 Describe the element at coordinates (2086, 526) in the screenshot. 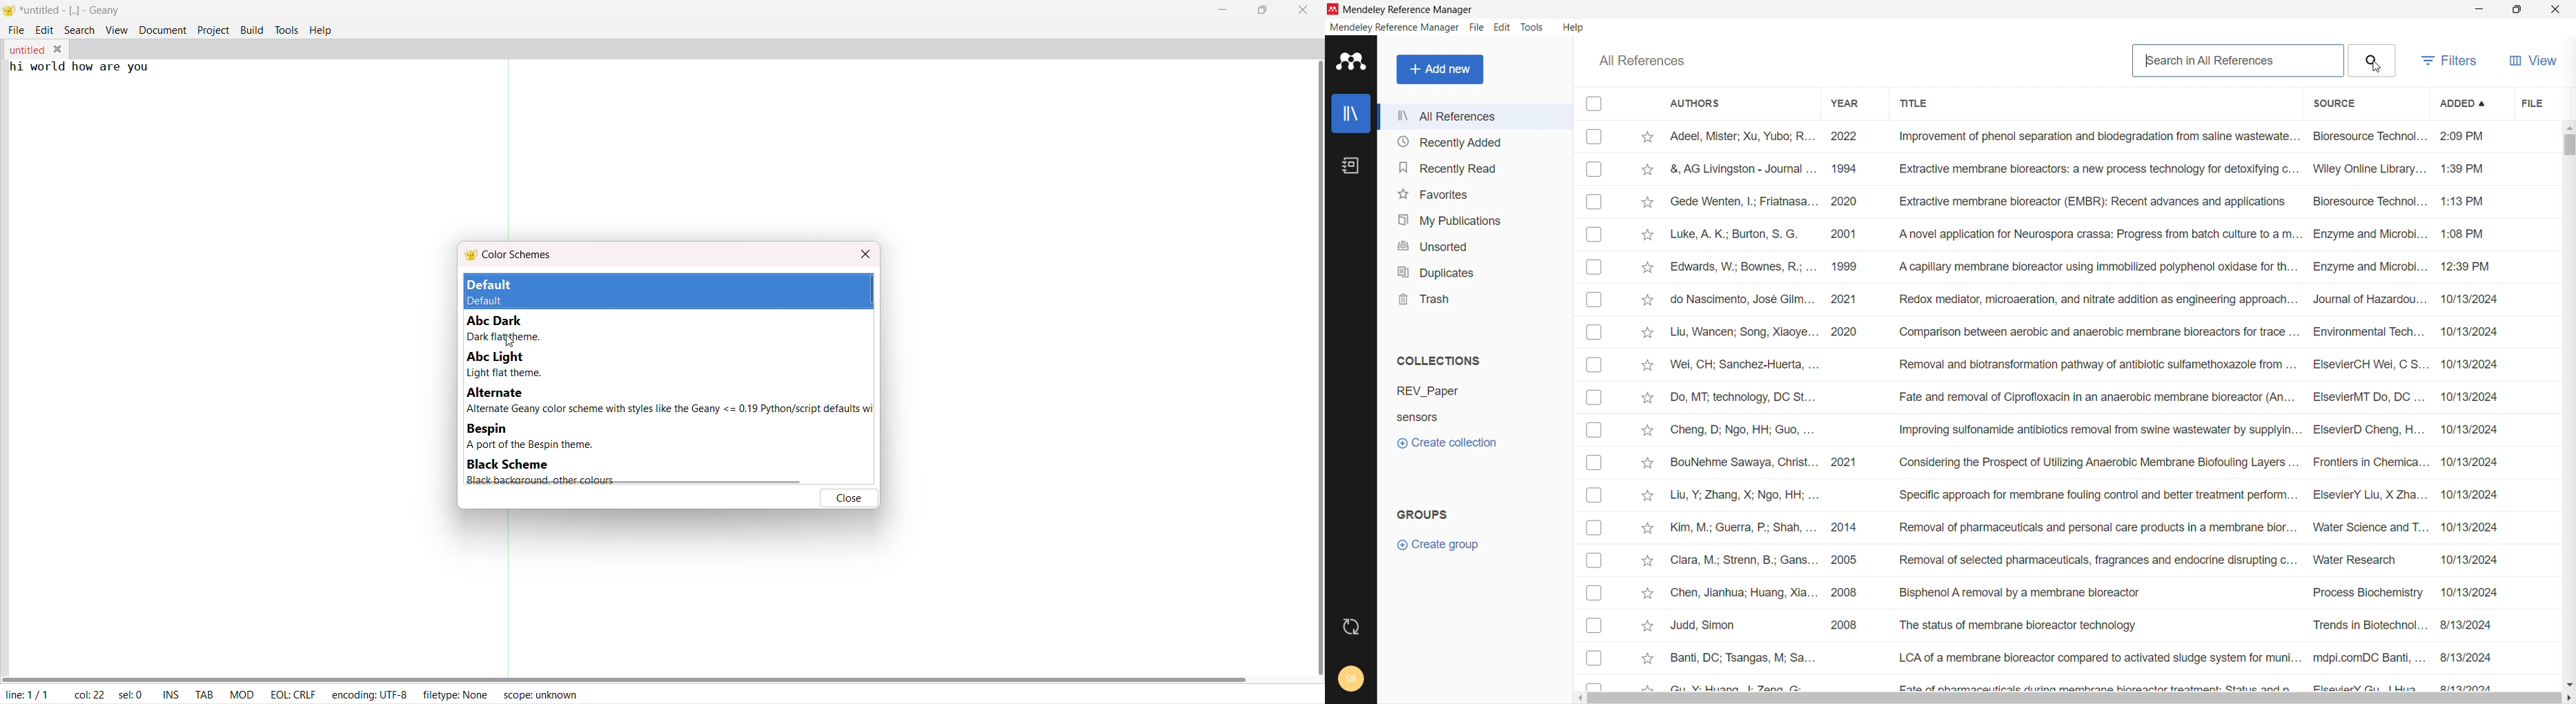

I see `Kim, M.; Guerra, P; Shah, ... 2014 Removal of pharmaceuticals and personal care products in a membrane bior... Water Science and T... 10/13/2024` at that location.